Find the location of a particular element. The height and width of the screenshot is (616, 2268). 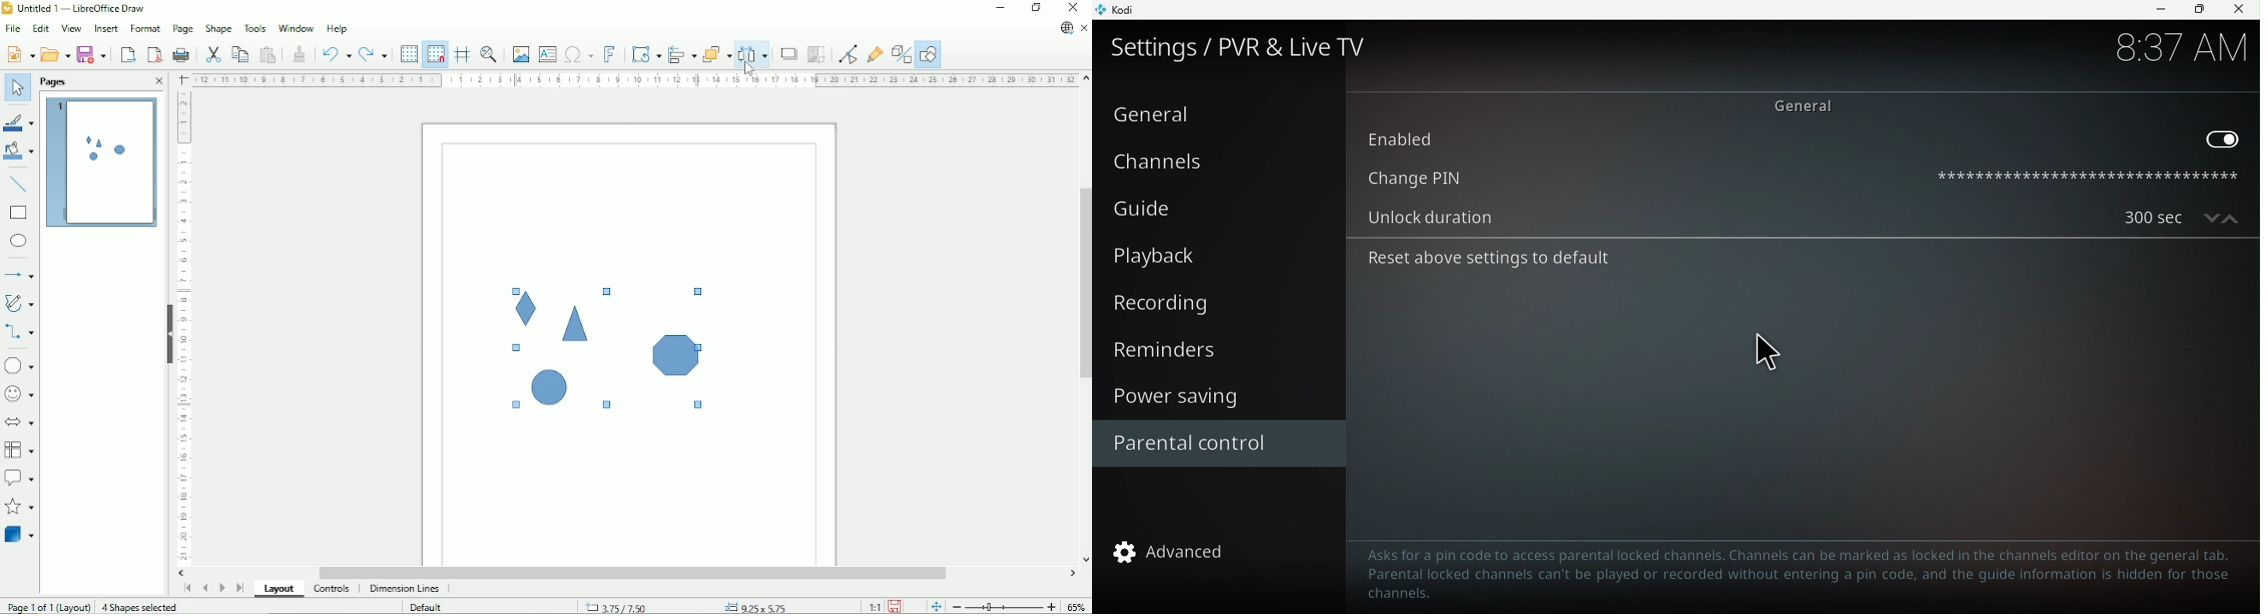

Layout is located at coordinates (279, 588).